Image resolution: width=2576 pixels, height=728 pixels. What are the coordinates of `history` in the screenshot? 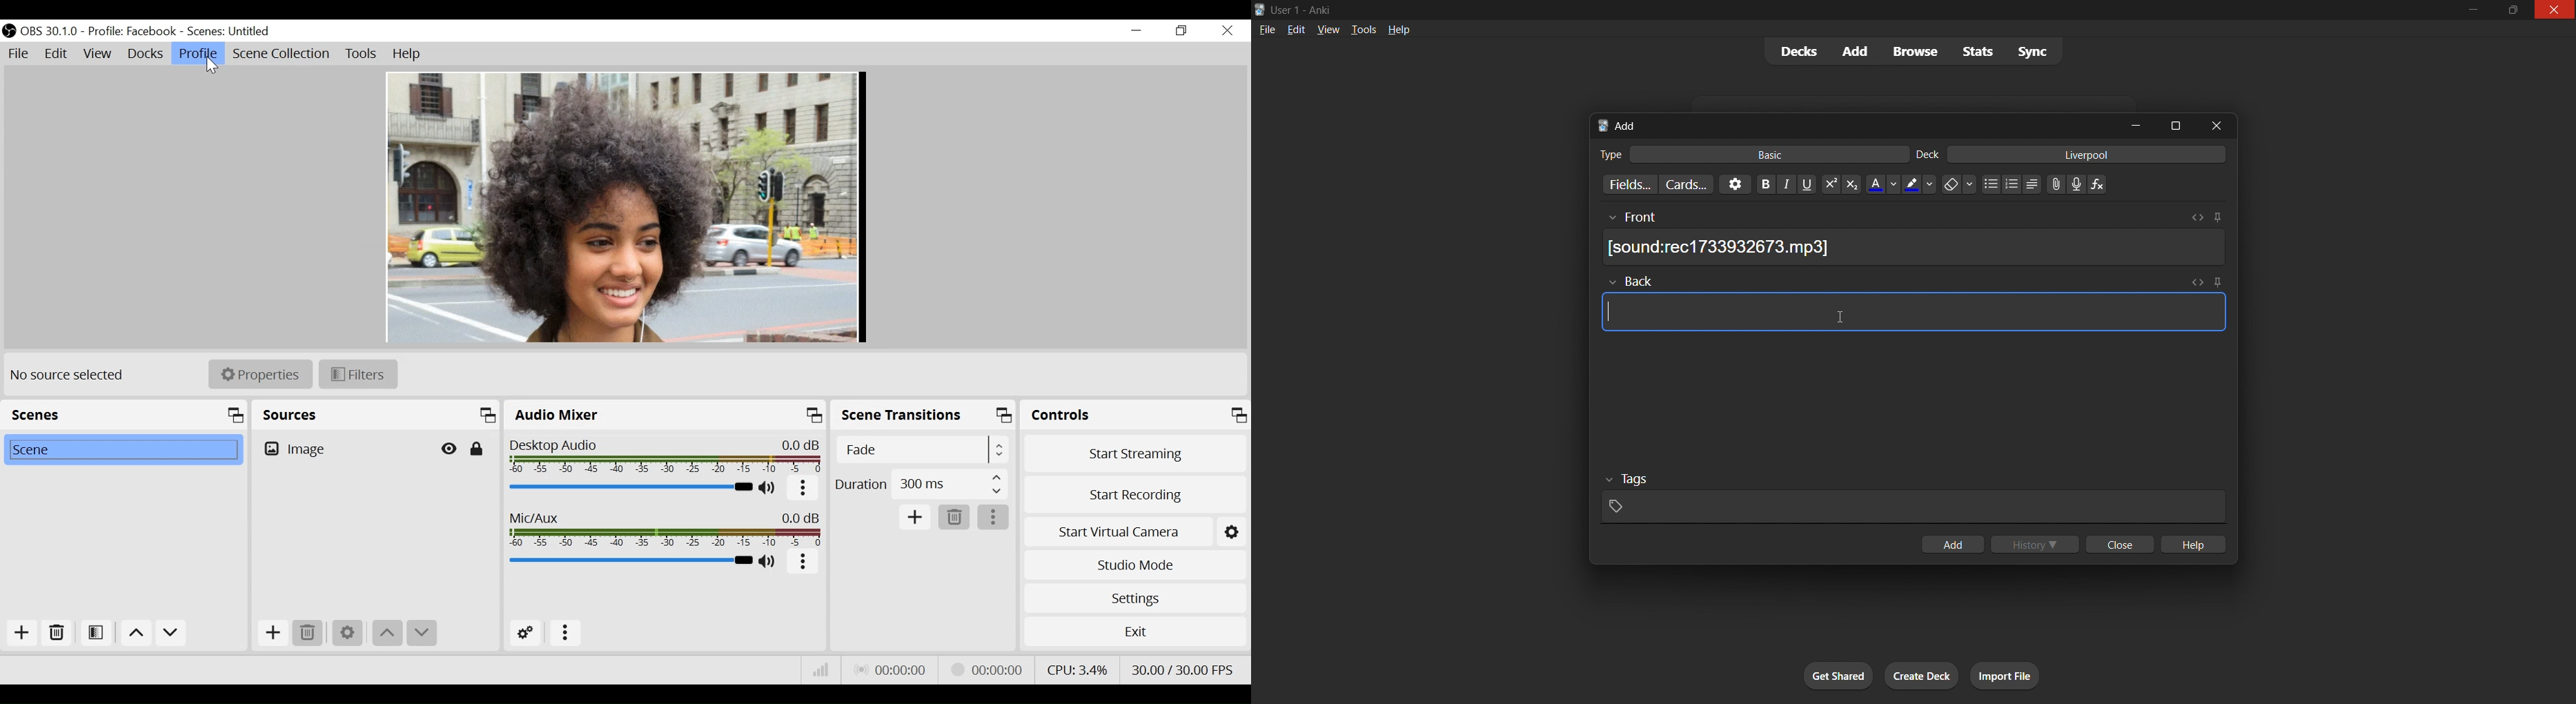 It's located at (2036, 546).